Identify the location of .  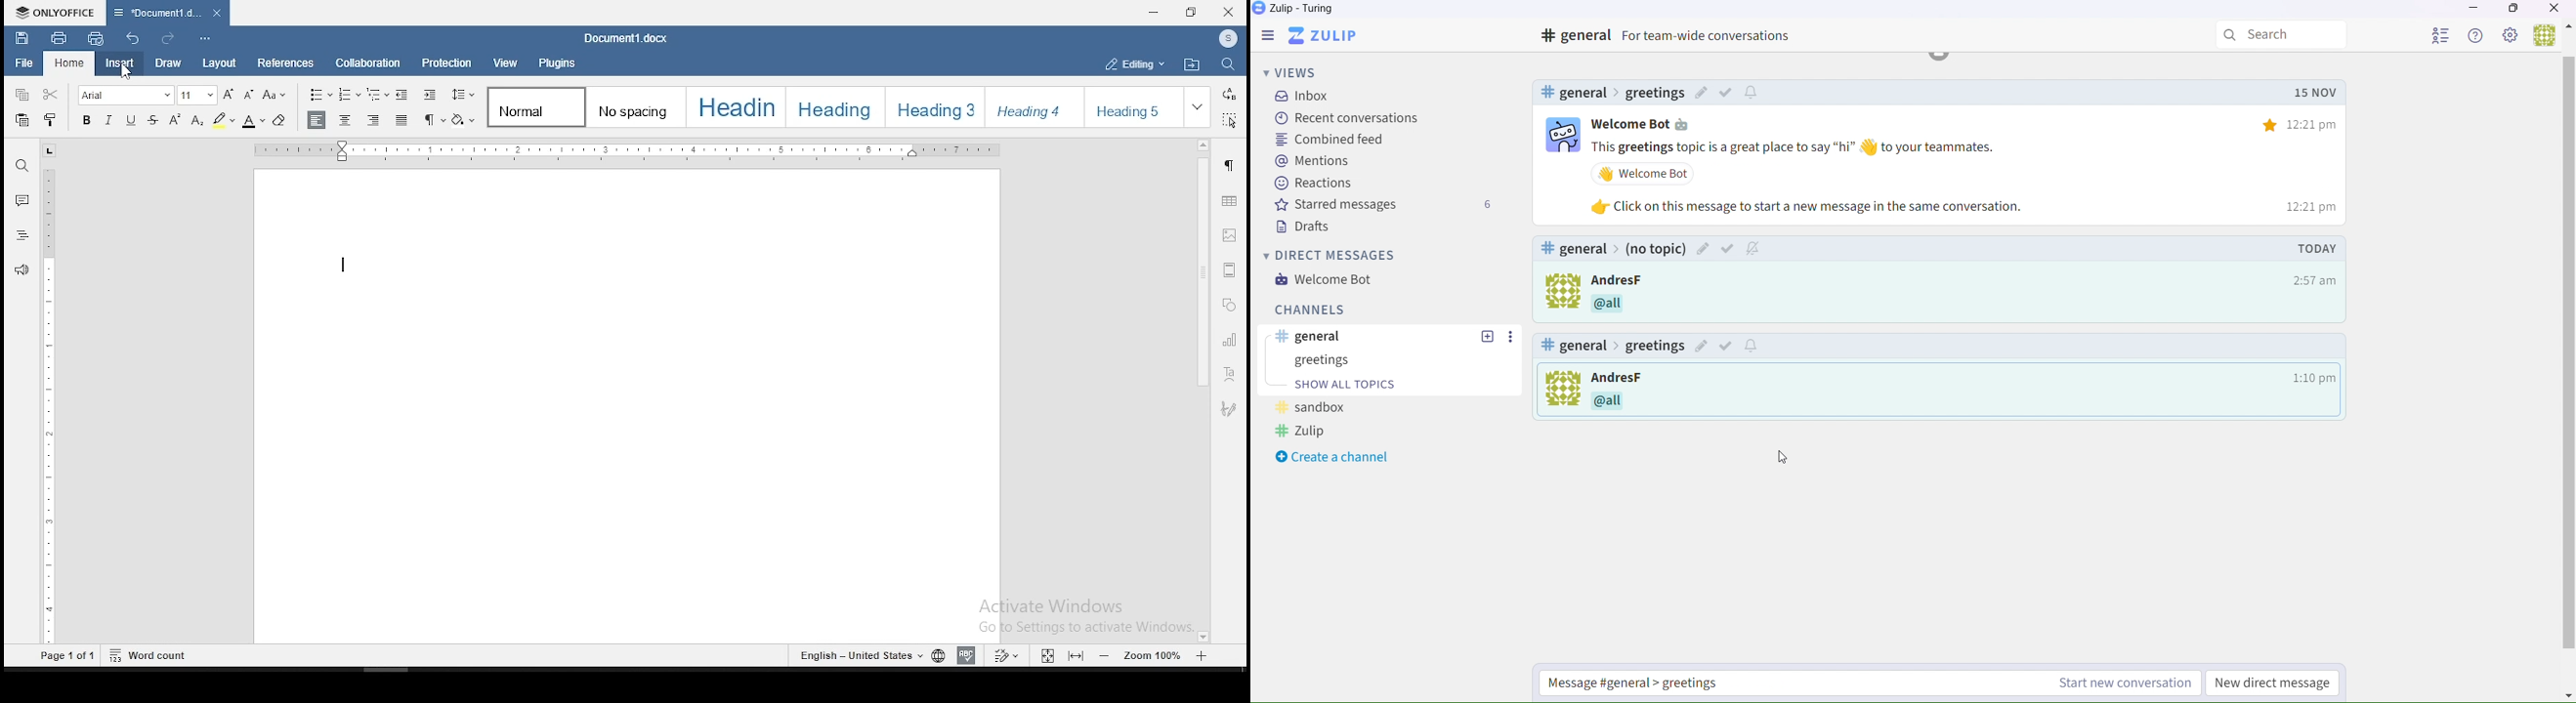
(1646, 173).